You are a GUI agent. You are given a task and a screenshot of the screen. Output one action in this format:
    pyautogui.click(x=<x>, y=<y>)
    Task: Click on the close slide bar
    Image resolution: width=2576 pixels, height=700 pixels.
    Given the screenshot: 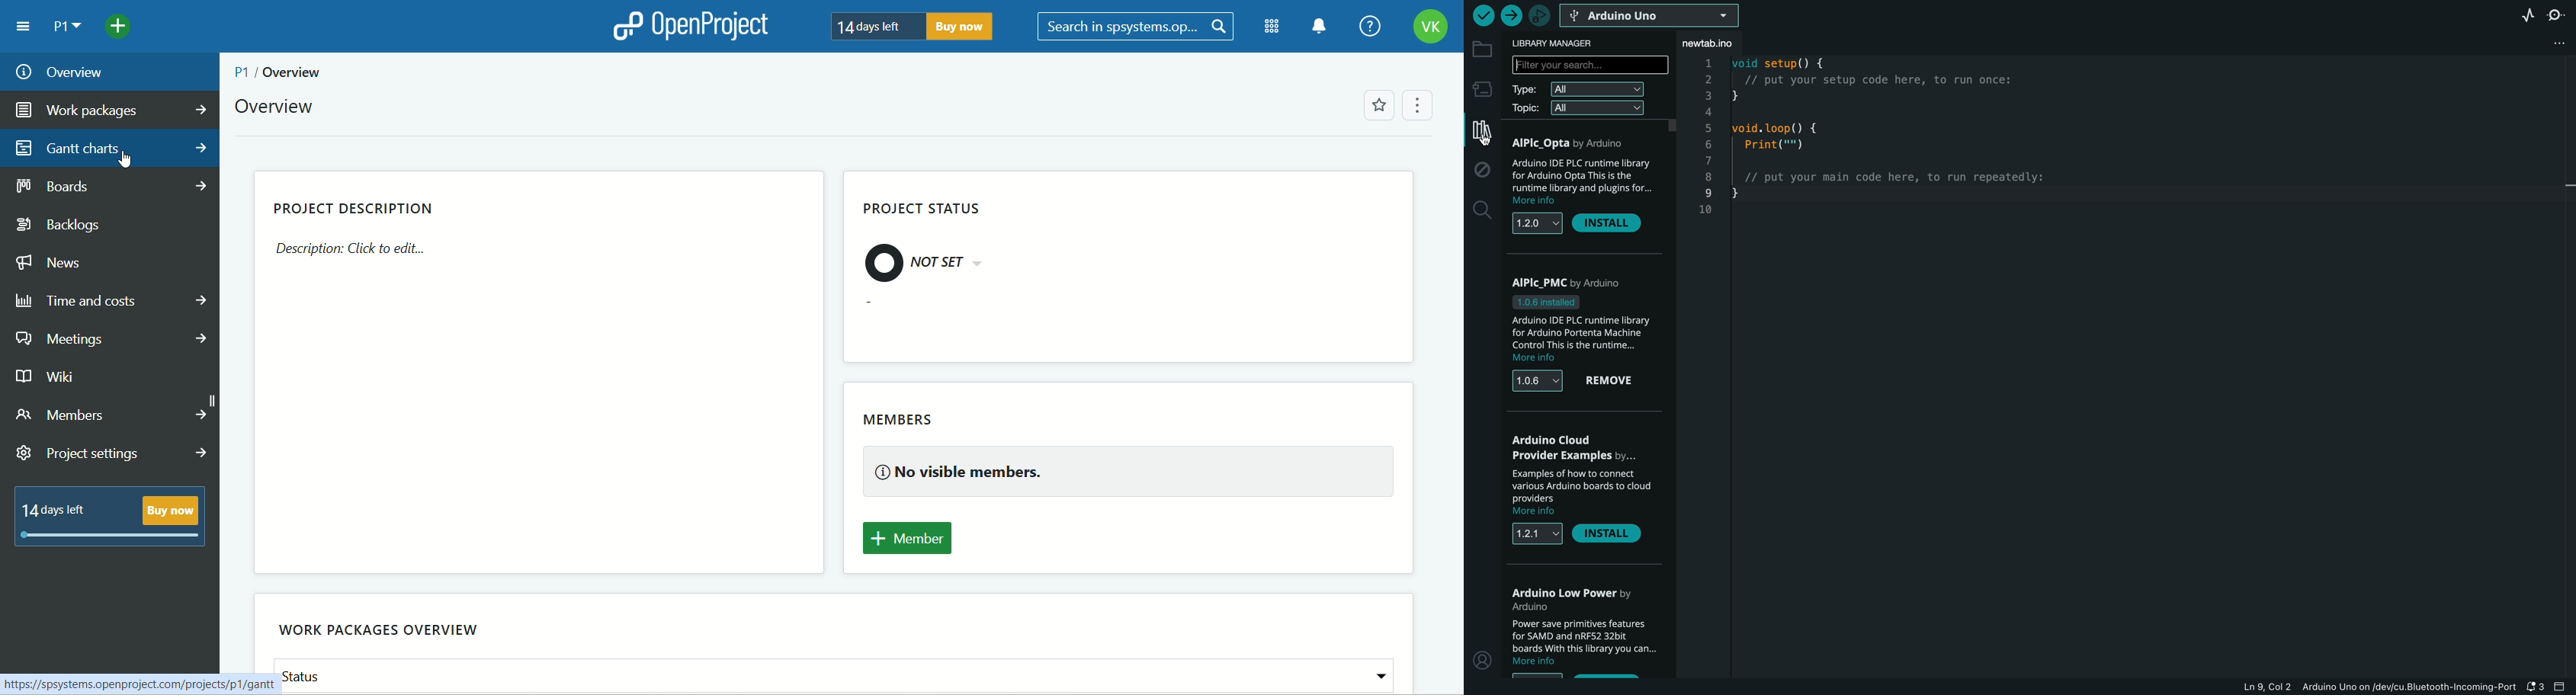 What is the action you would take?
    pyautogui.click(x=2564, y=687)
    